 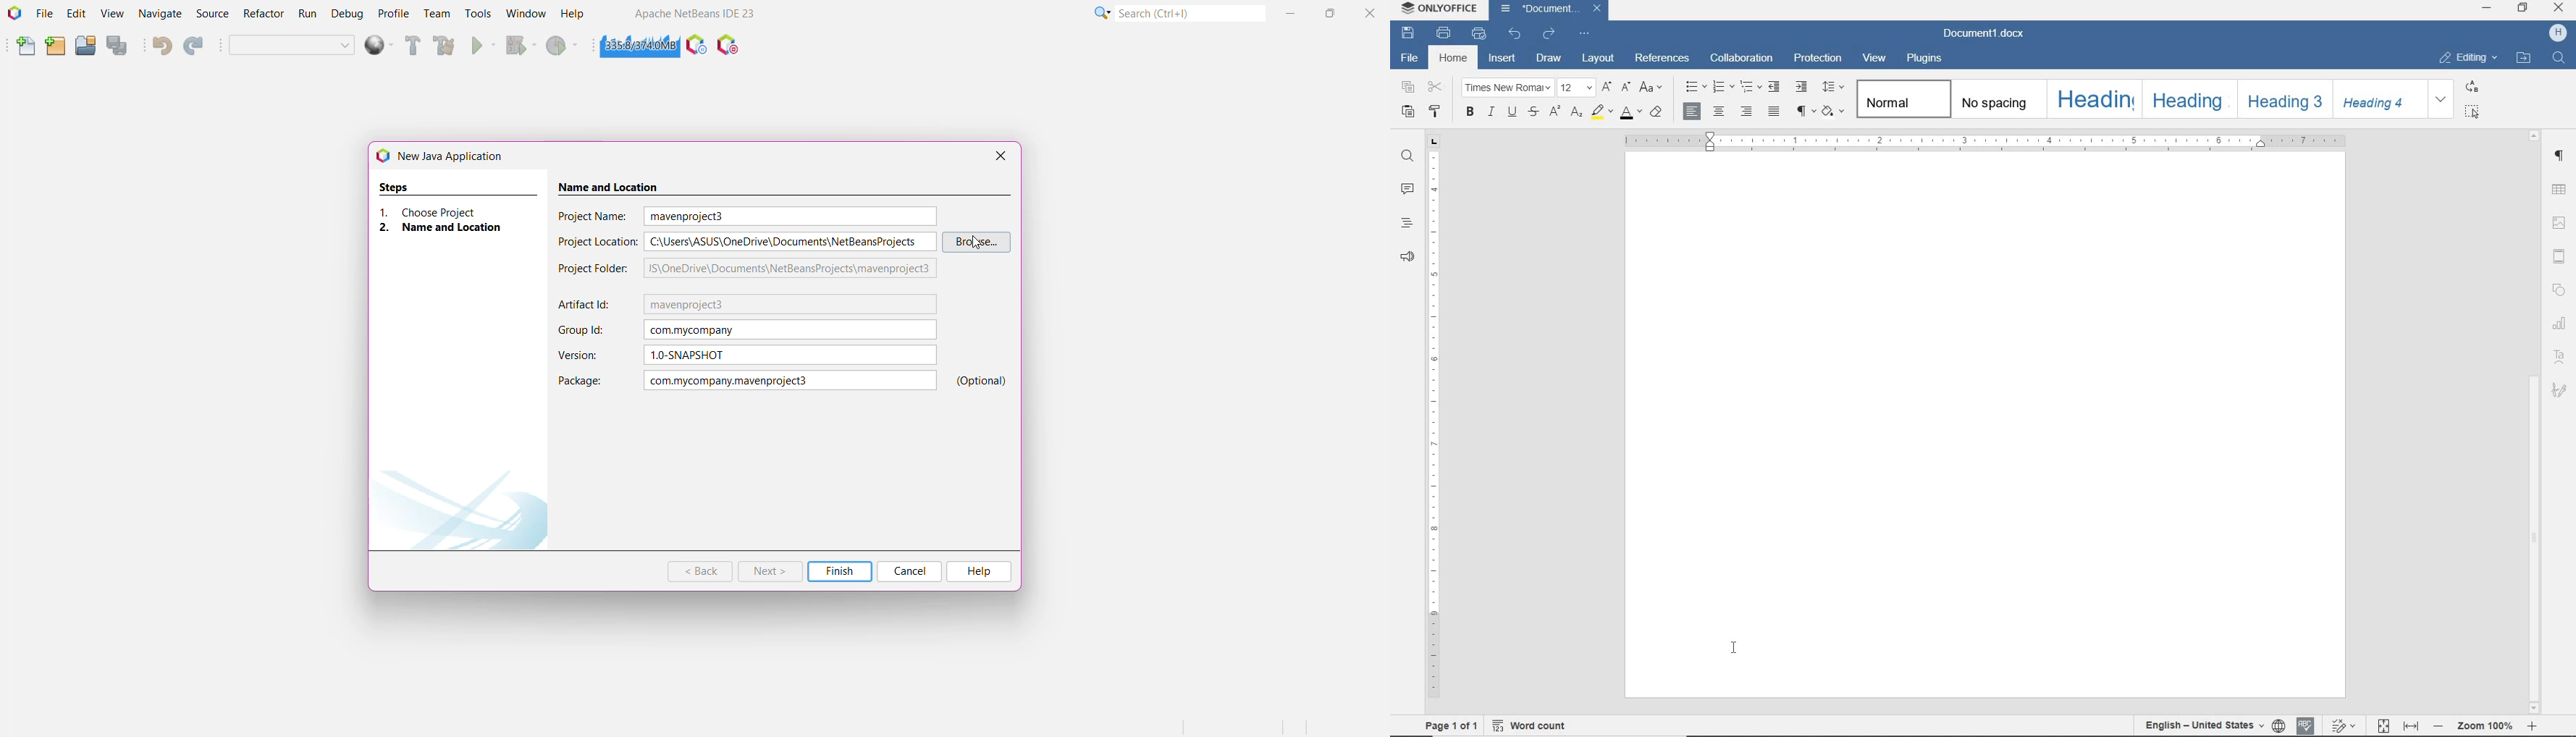 What do you see at coordinates (2096, 100) in the screenshot?
I see `Heading 1` at bounding box center [2096, 100].